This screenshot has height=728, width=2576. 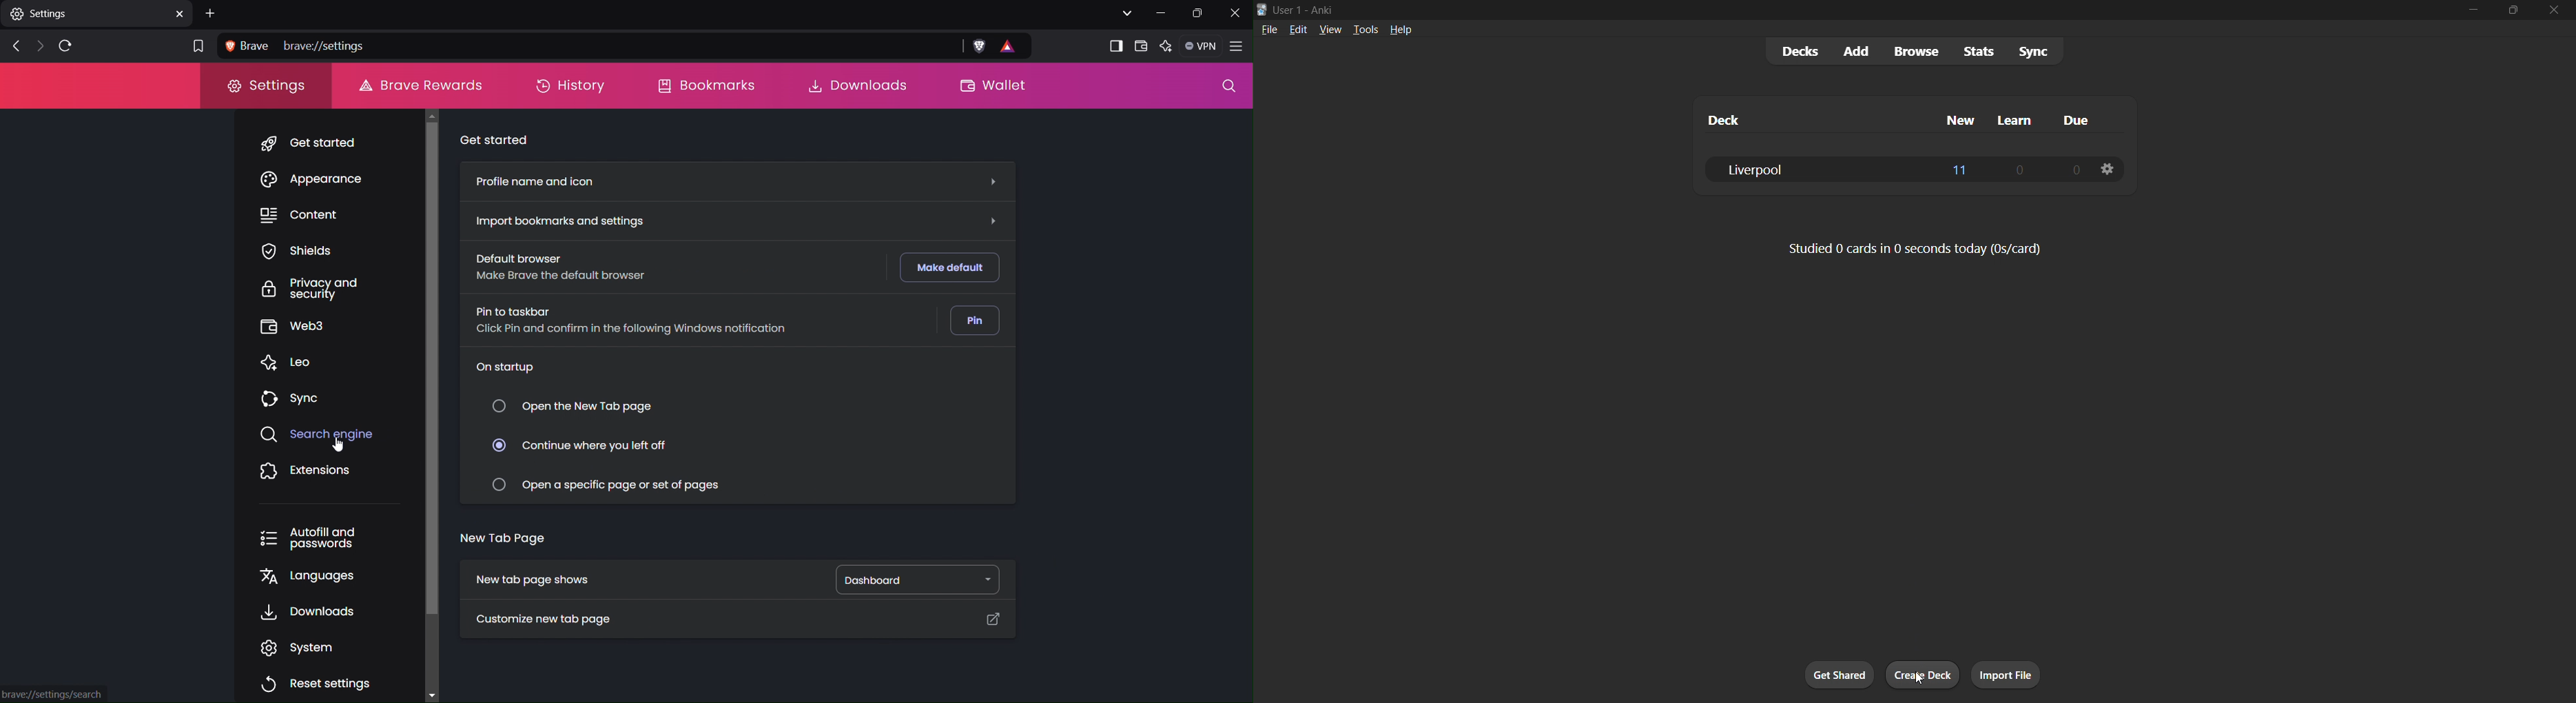 I want to click on , so click(x=2033, y=49).